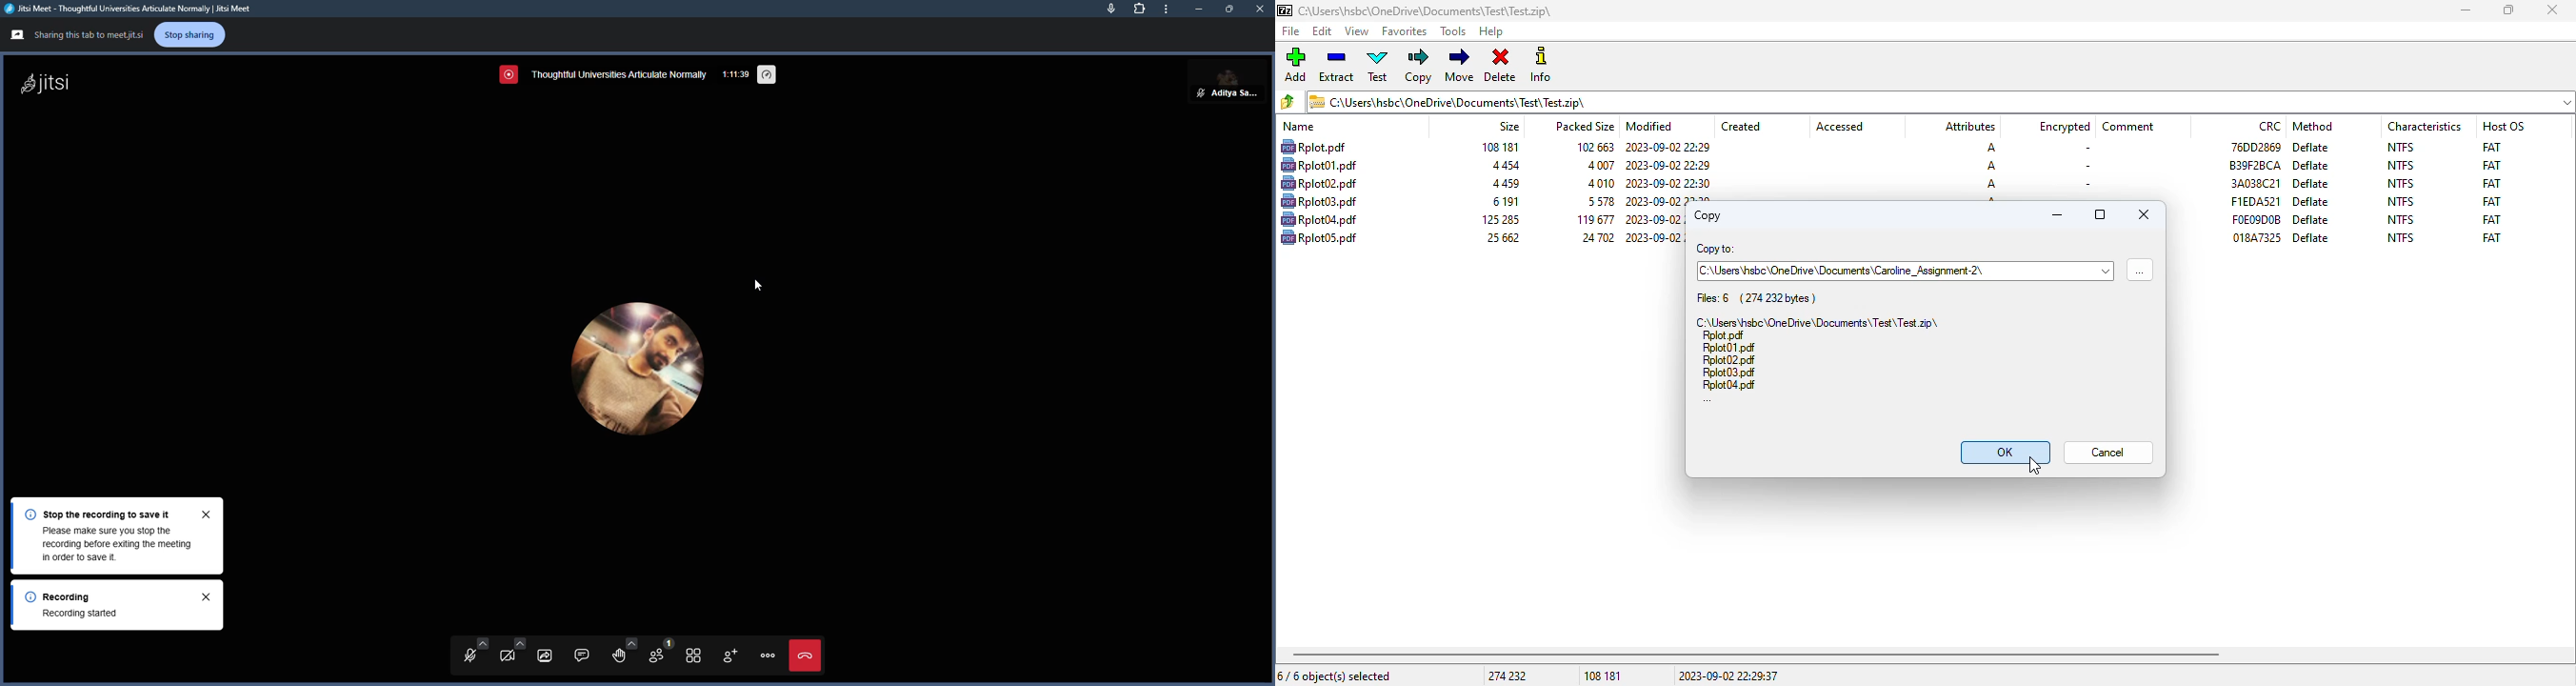 The image size is (2576, 700). Describe the element at coordinates (1292, 31) in the screenshot. I see `file` at that location.